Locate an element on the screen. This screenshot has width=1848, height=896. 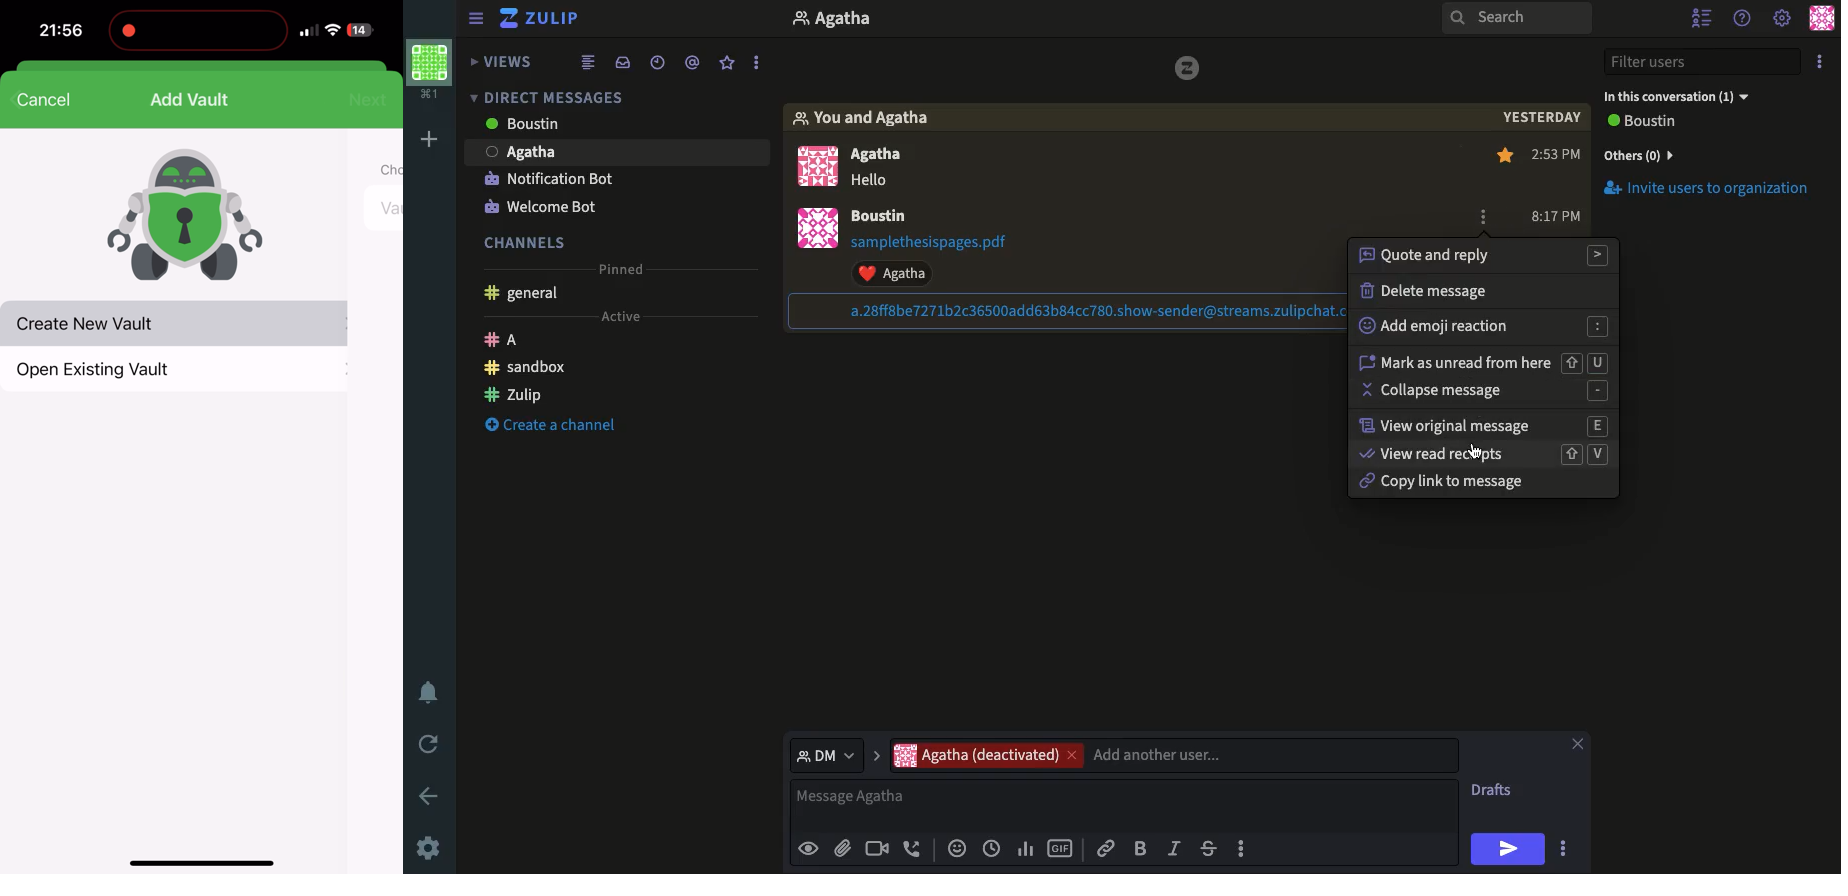
GIF is located at coordinates (1060, 850).